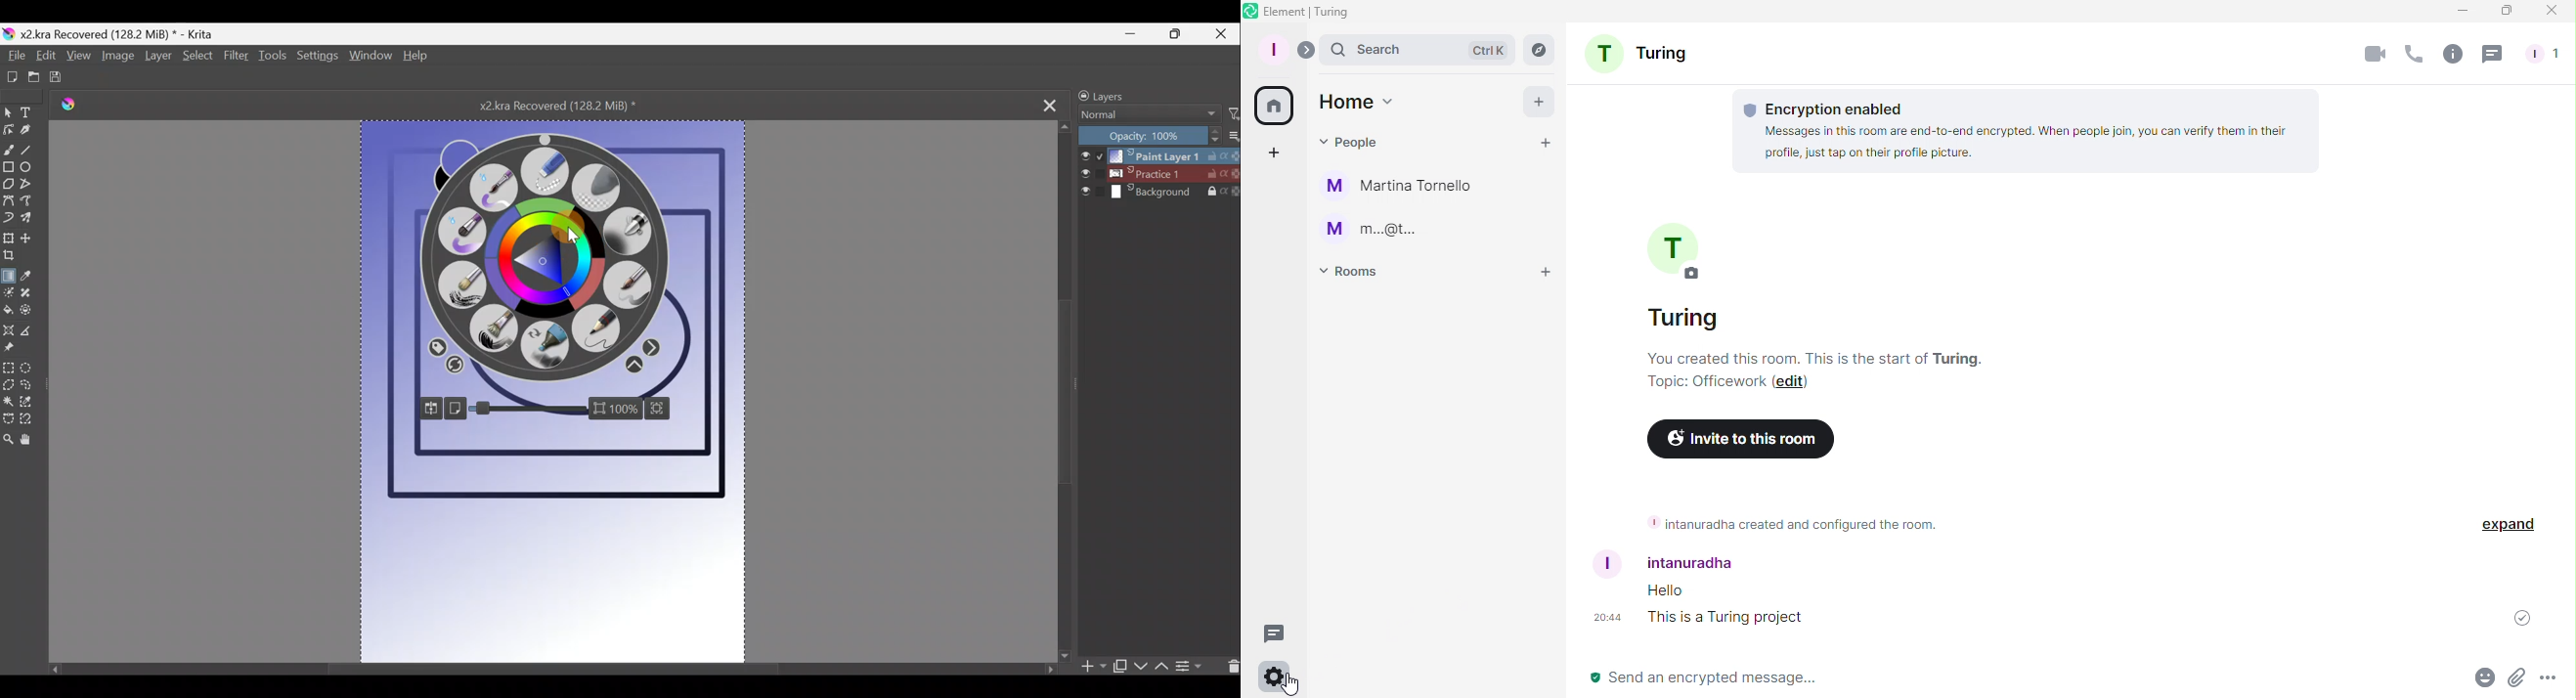 This screenshot has width=2576, height=700. What do you see at coordinates (1840, 297) in the screenshot?
I see `Room Information - Turing` at bounding box center [1840, 297].